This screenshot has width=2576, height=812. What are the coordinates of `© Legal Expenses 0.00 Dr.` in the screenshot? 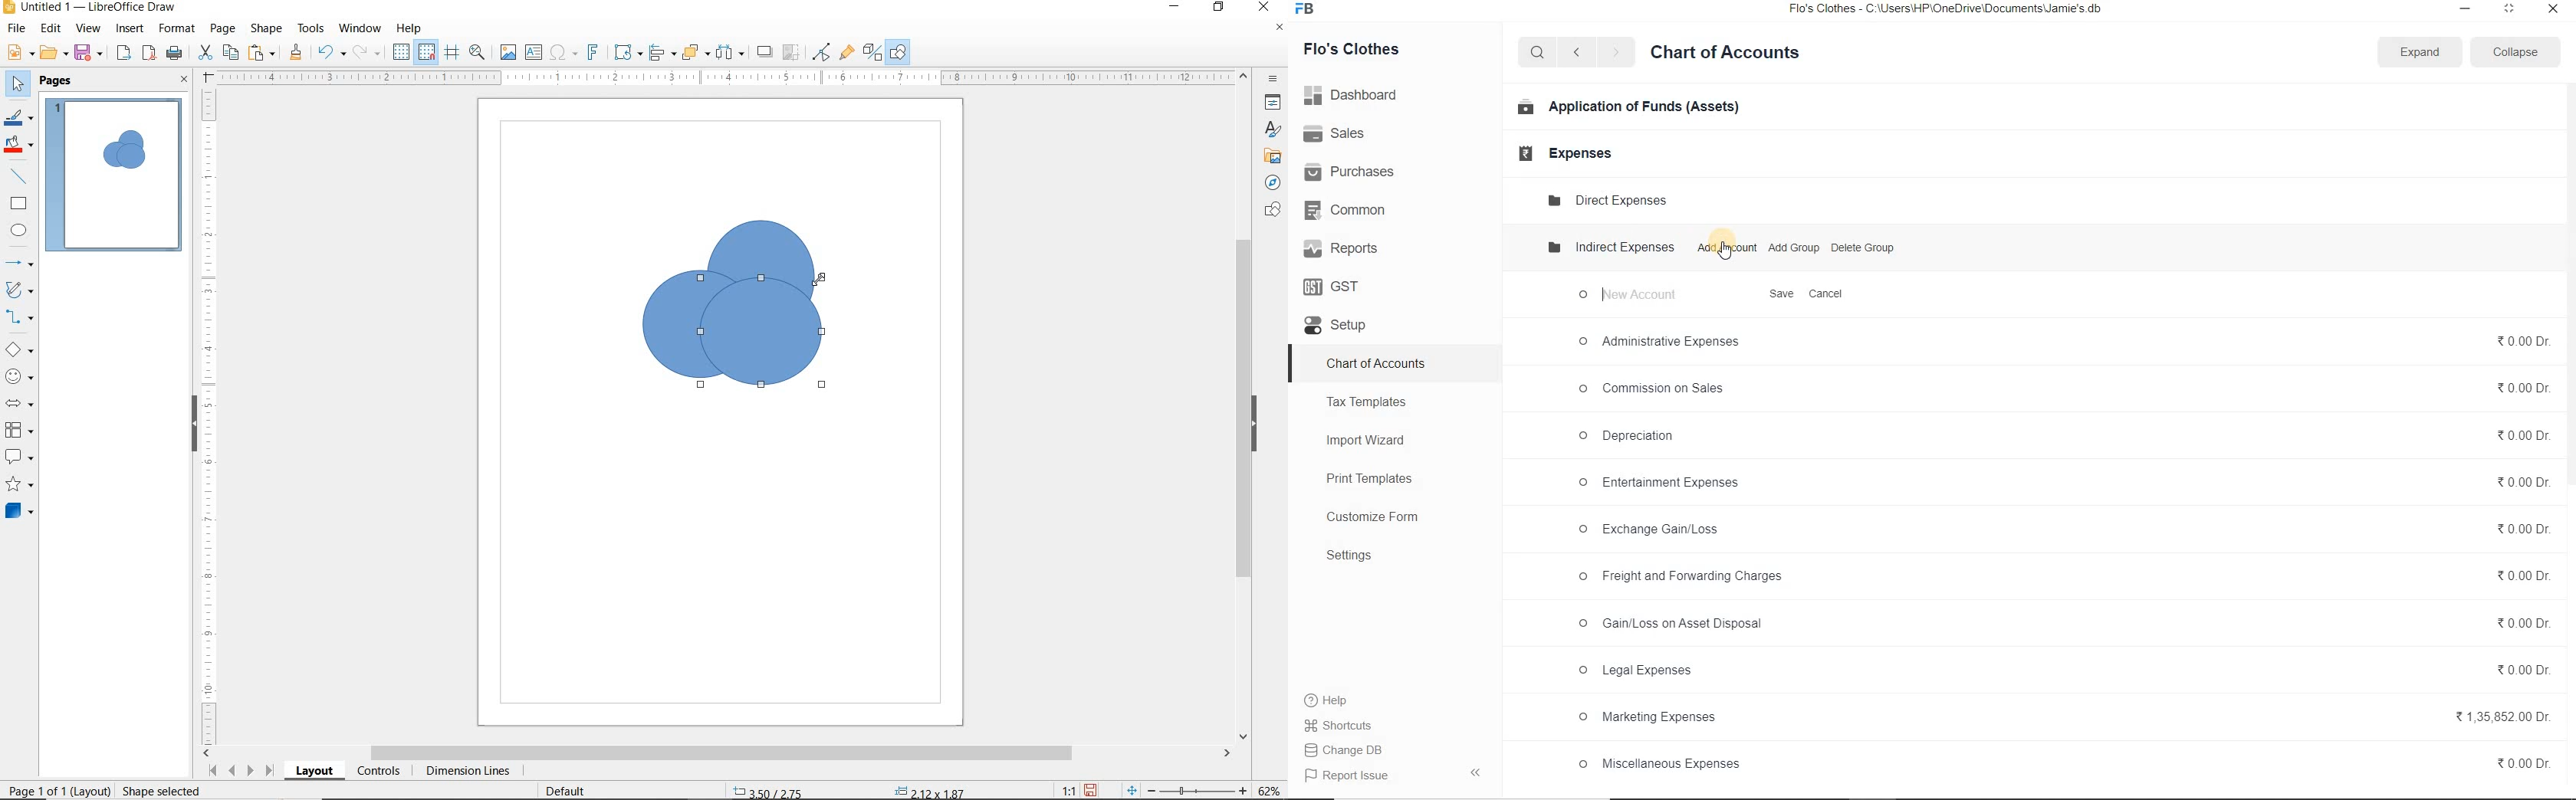 It's located at (2063, 672).